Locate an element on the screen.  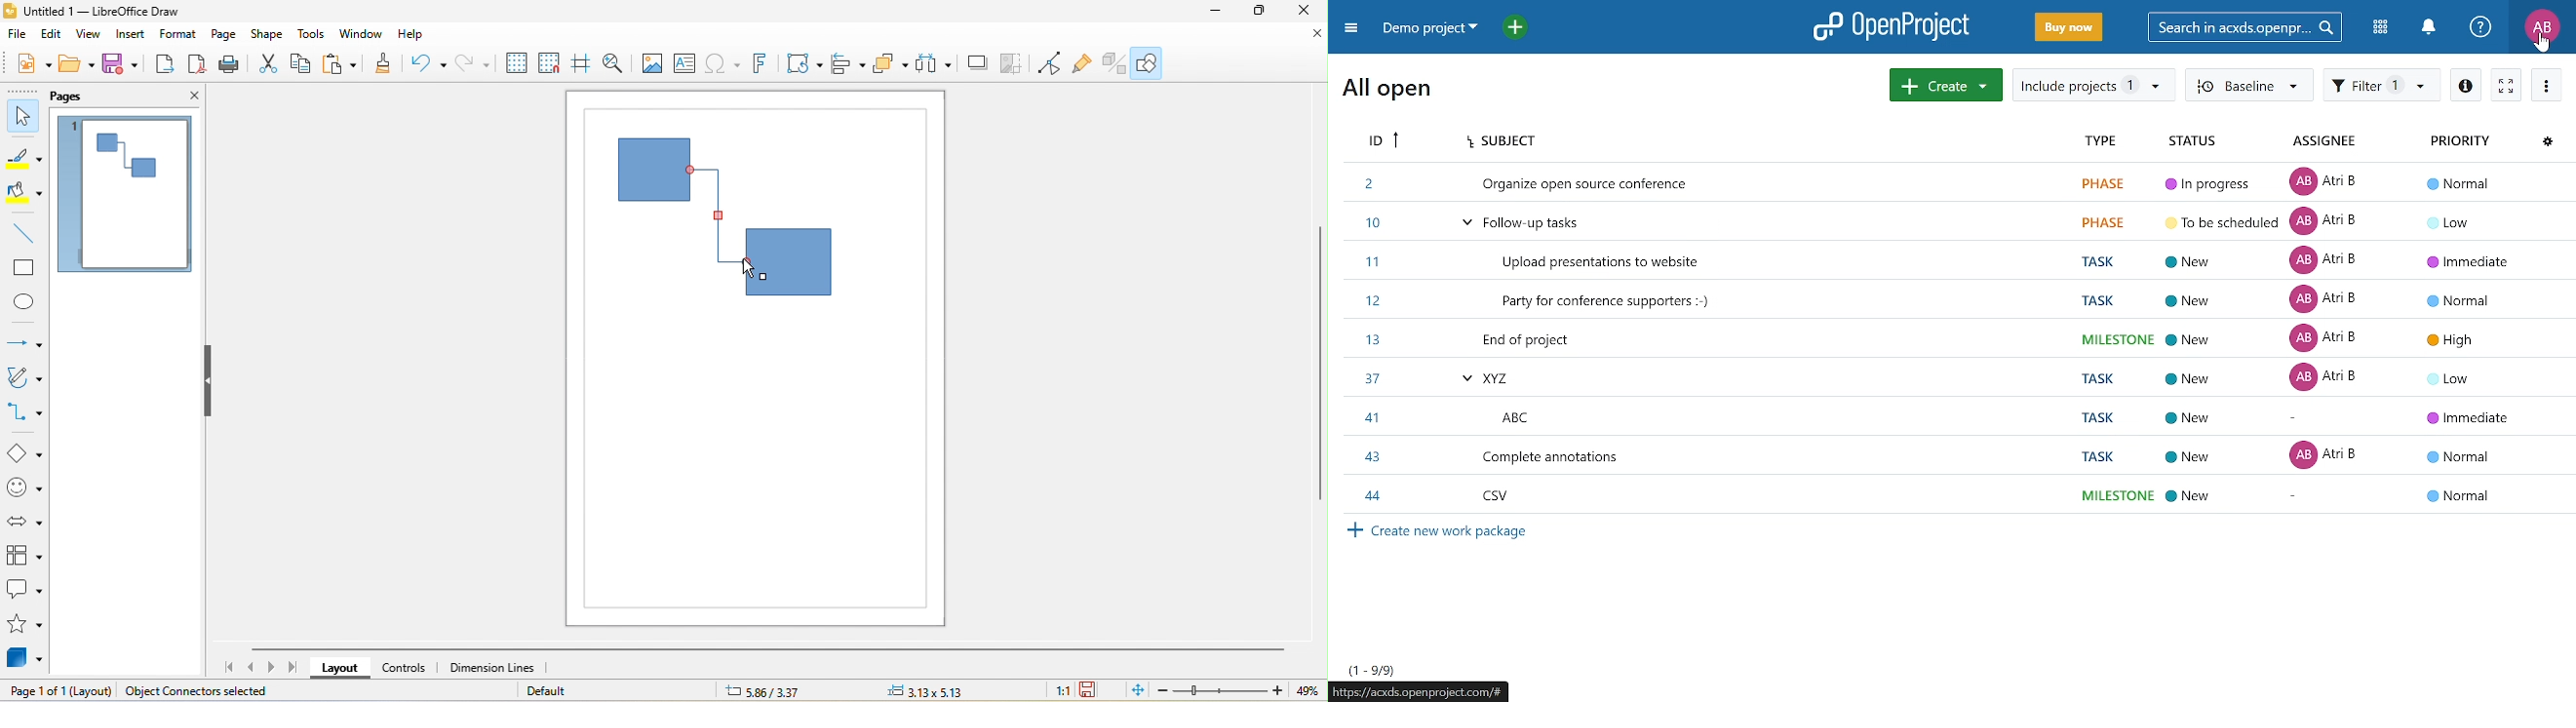
Activate zen mode is located at coordinates (2505, 84).